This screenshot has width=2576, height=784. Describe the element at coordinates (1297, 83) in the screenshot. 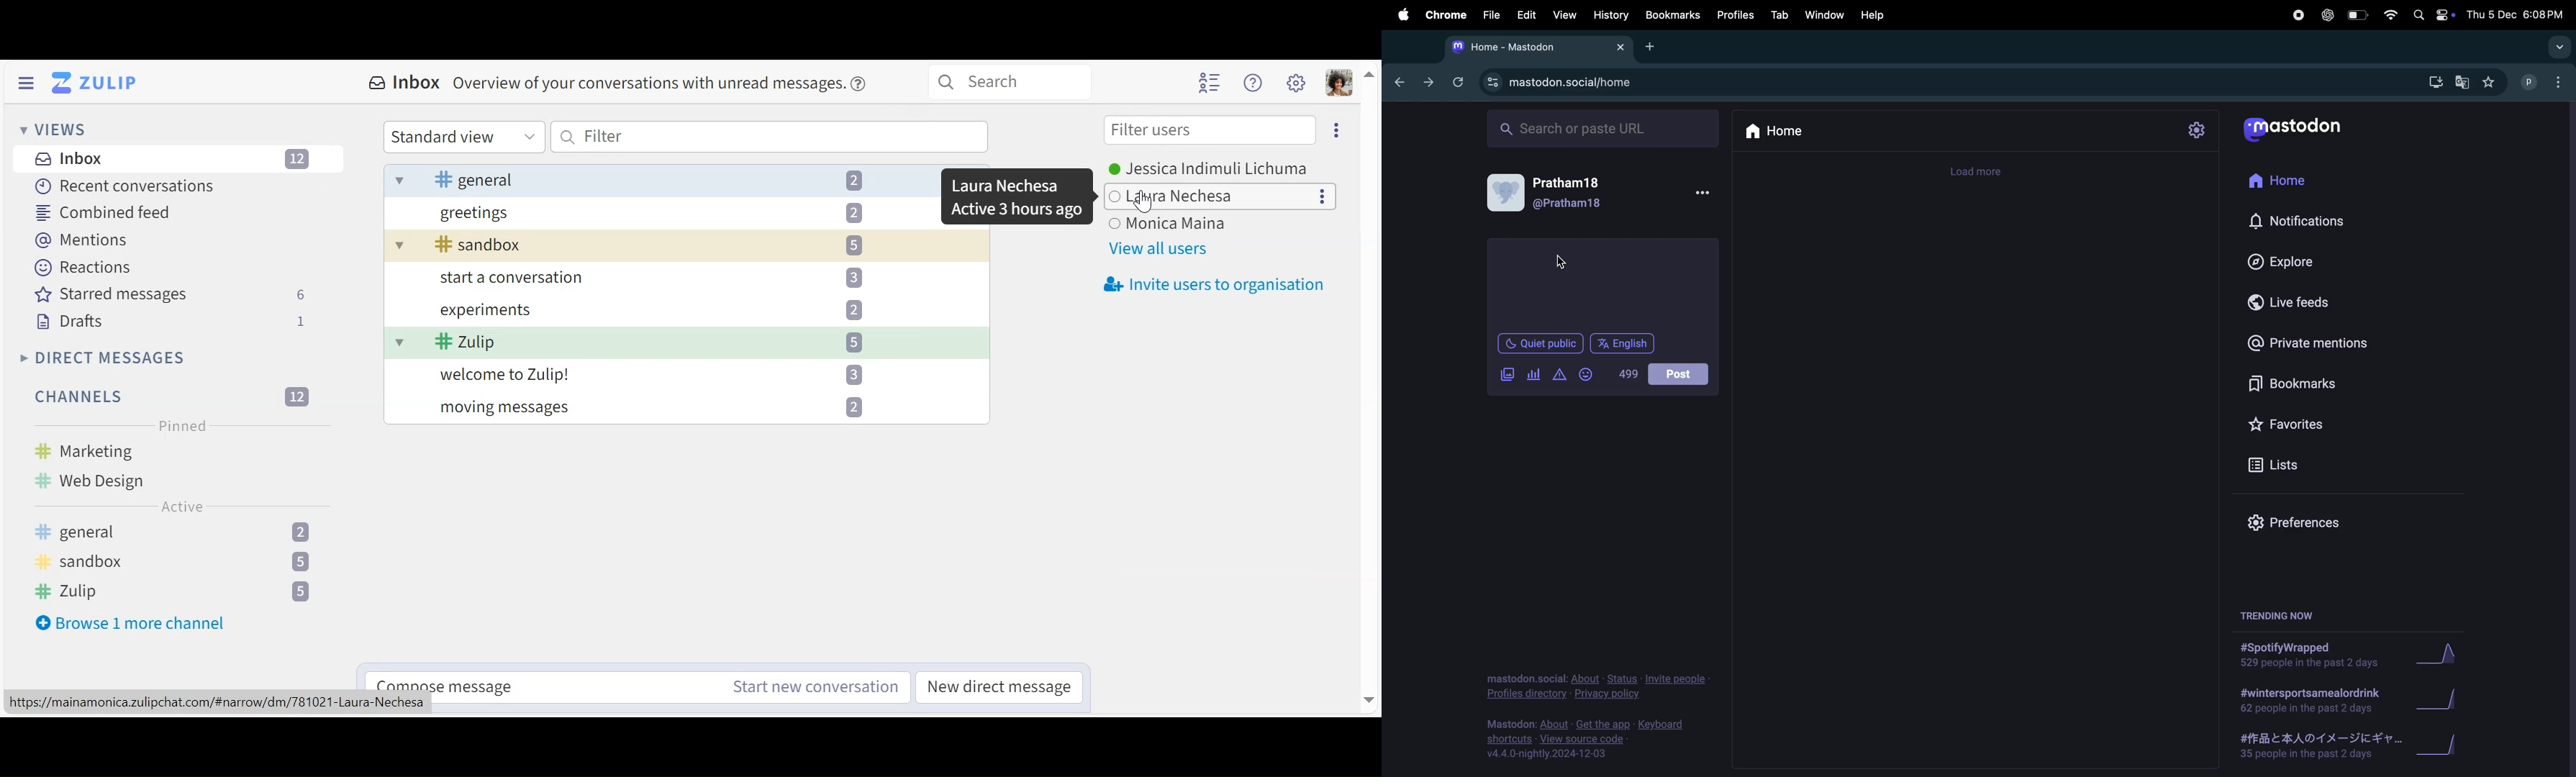

I see `Main menu` at that location.